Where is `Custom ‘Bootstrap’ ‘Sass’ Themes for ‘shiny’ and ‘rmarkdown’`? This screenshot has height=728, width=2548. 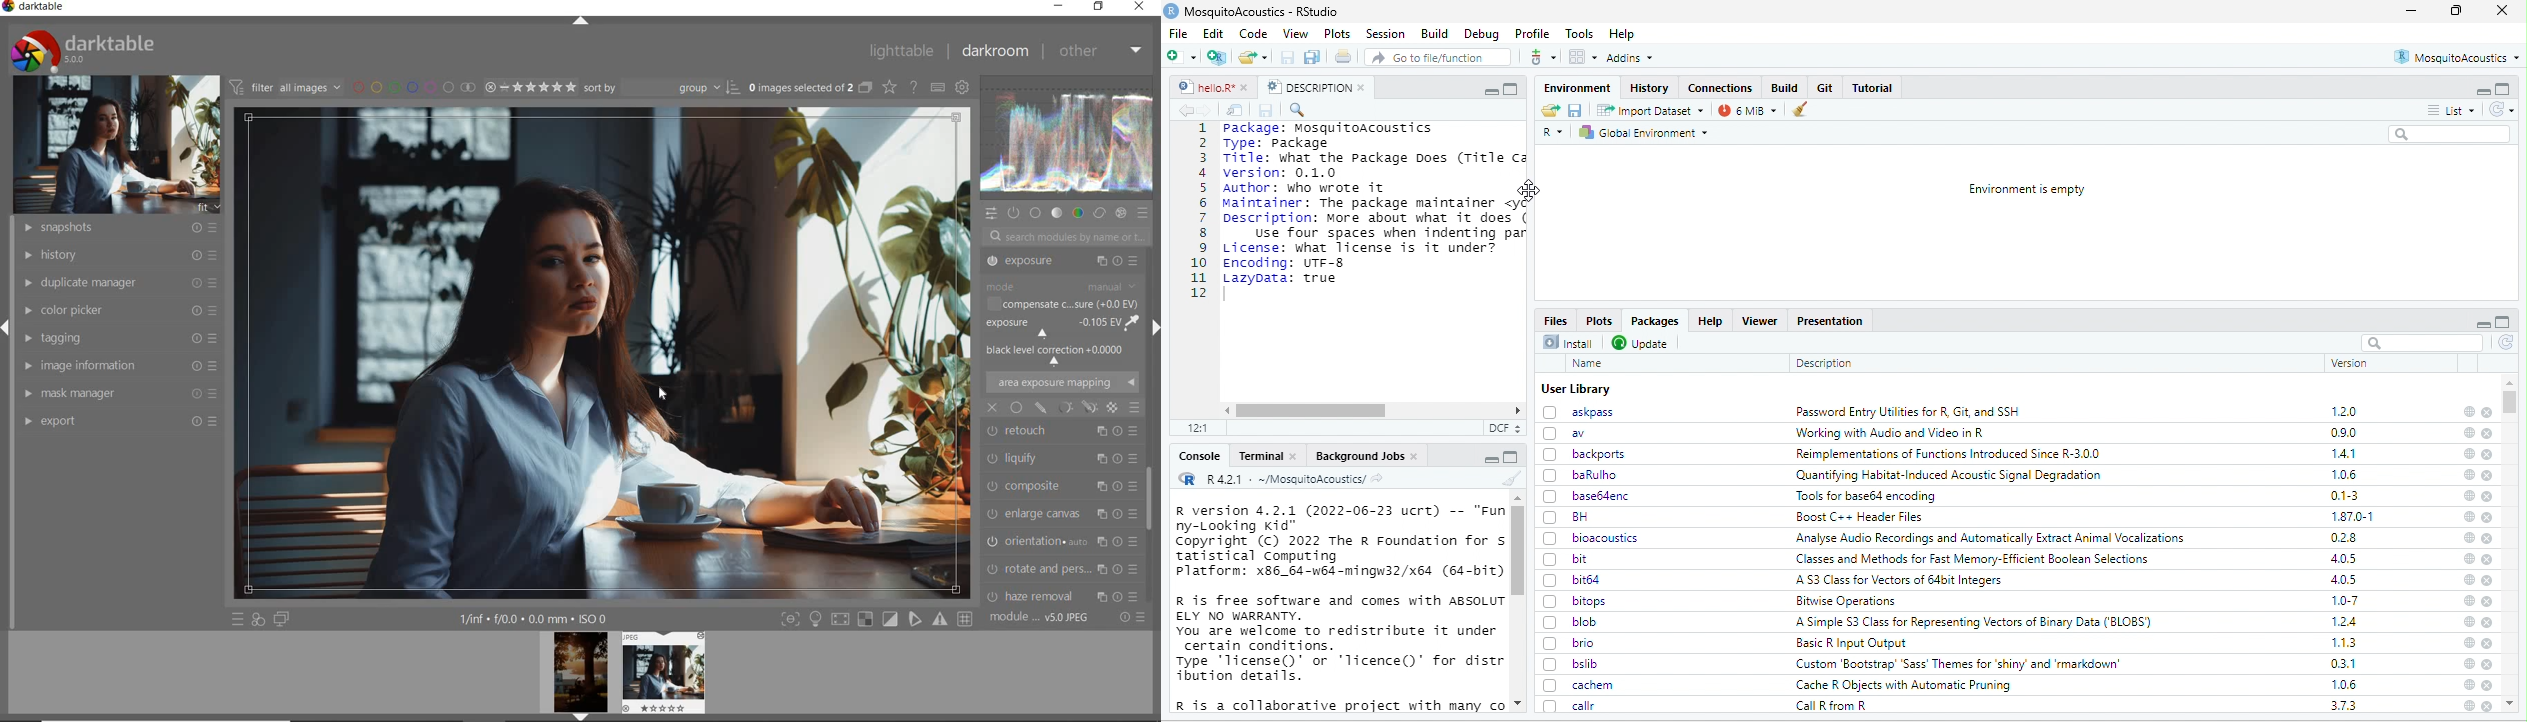 Custom ‘Bootstrap’ ‘Sass’ Themes for ‘shiny’ and ‘rmarkdown’ is located at coordinates (1962, 663).